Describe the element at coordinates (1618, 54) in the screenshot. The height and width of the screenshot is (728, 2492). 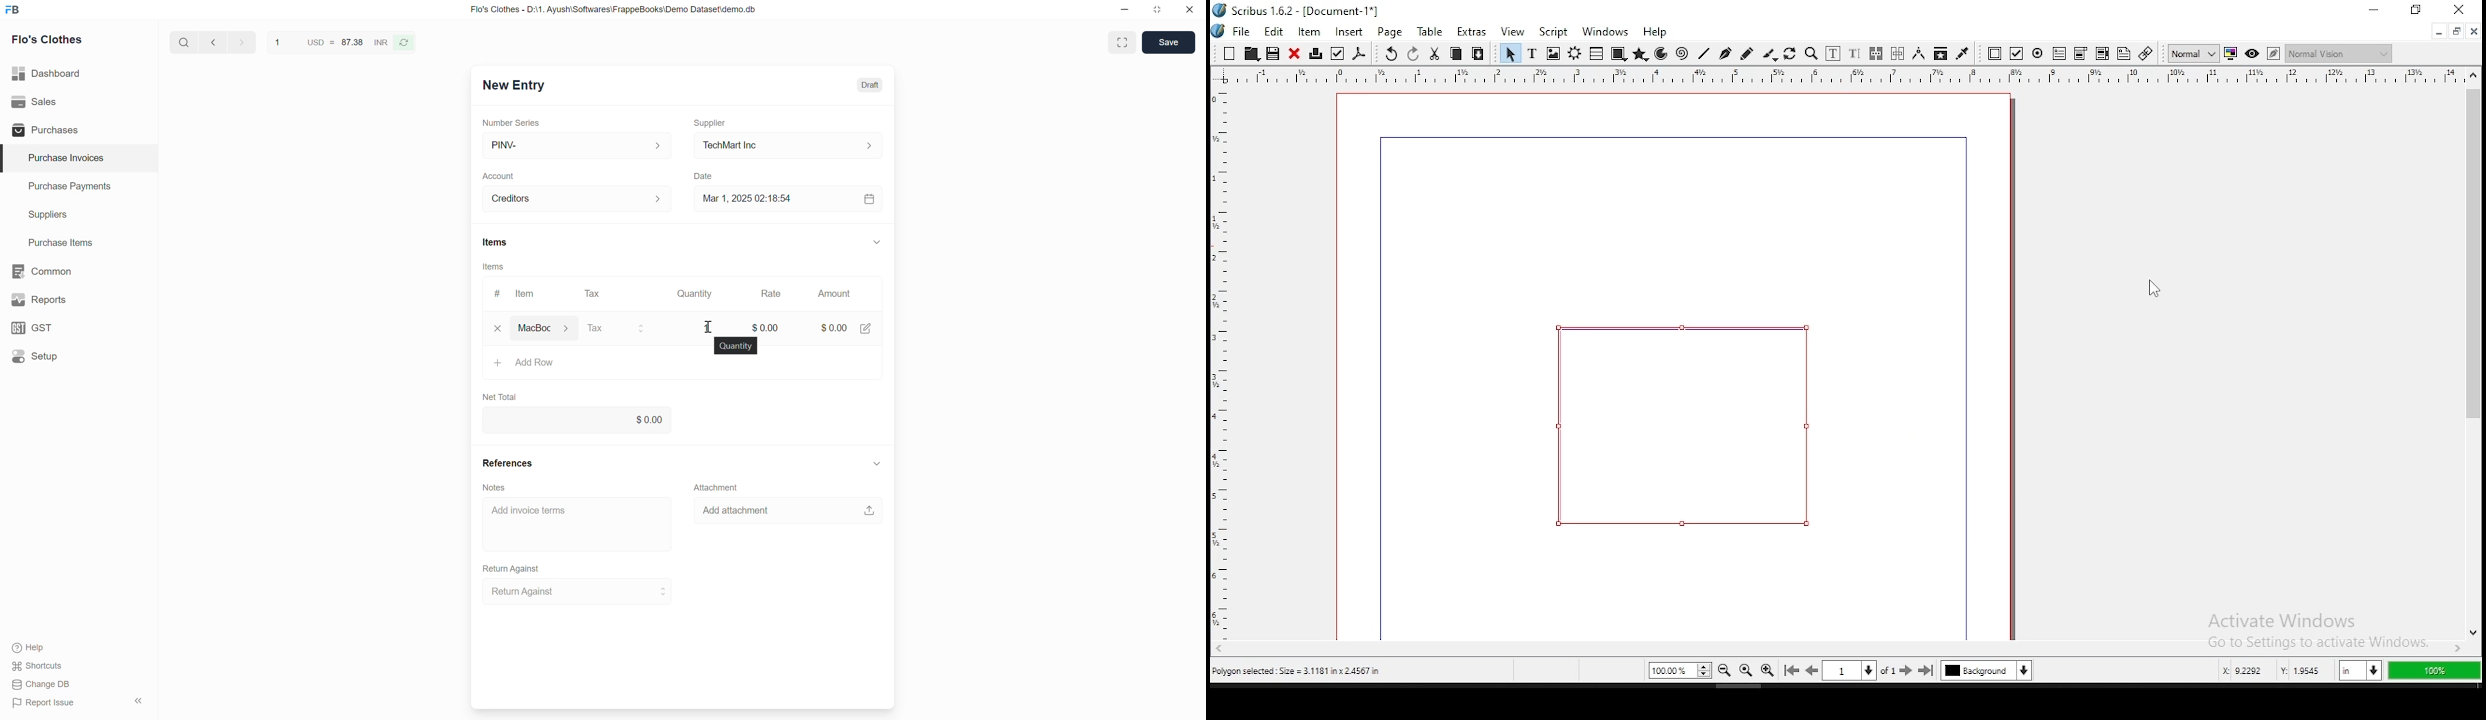
I see `shape` at that location.